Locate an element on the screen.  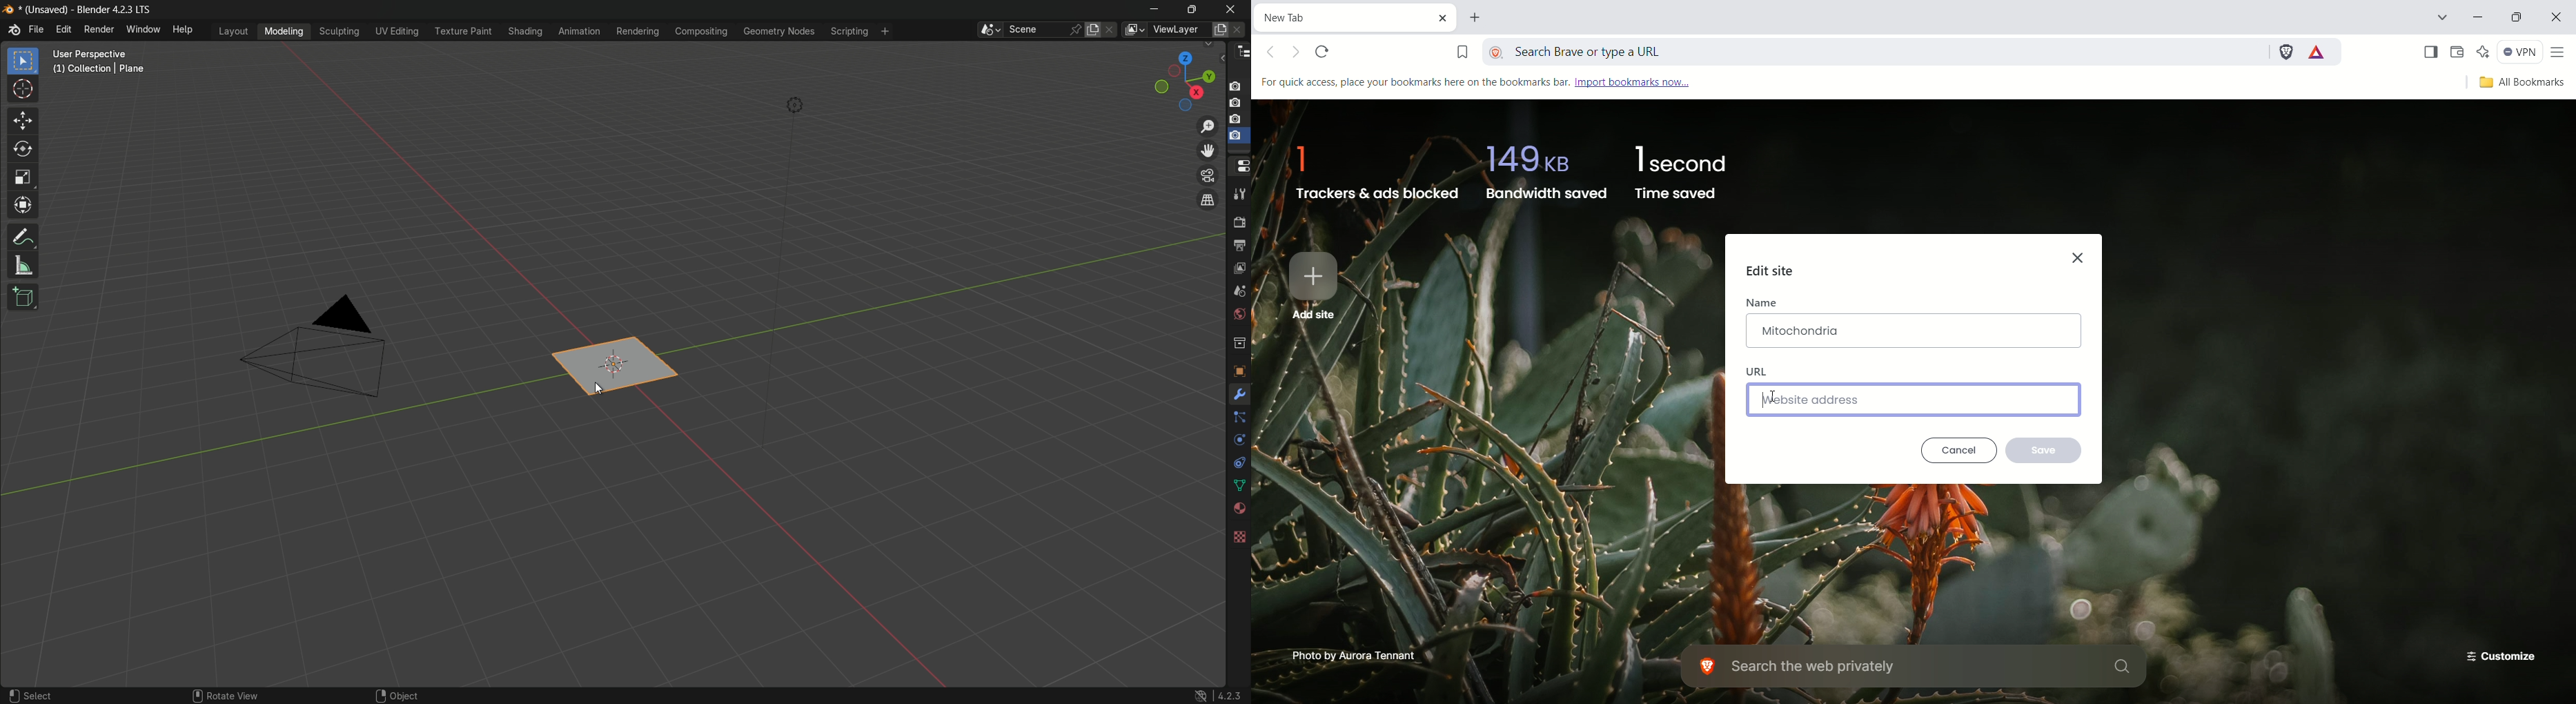
delete scene is located at coordinates (1112, 31).